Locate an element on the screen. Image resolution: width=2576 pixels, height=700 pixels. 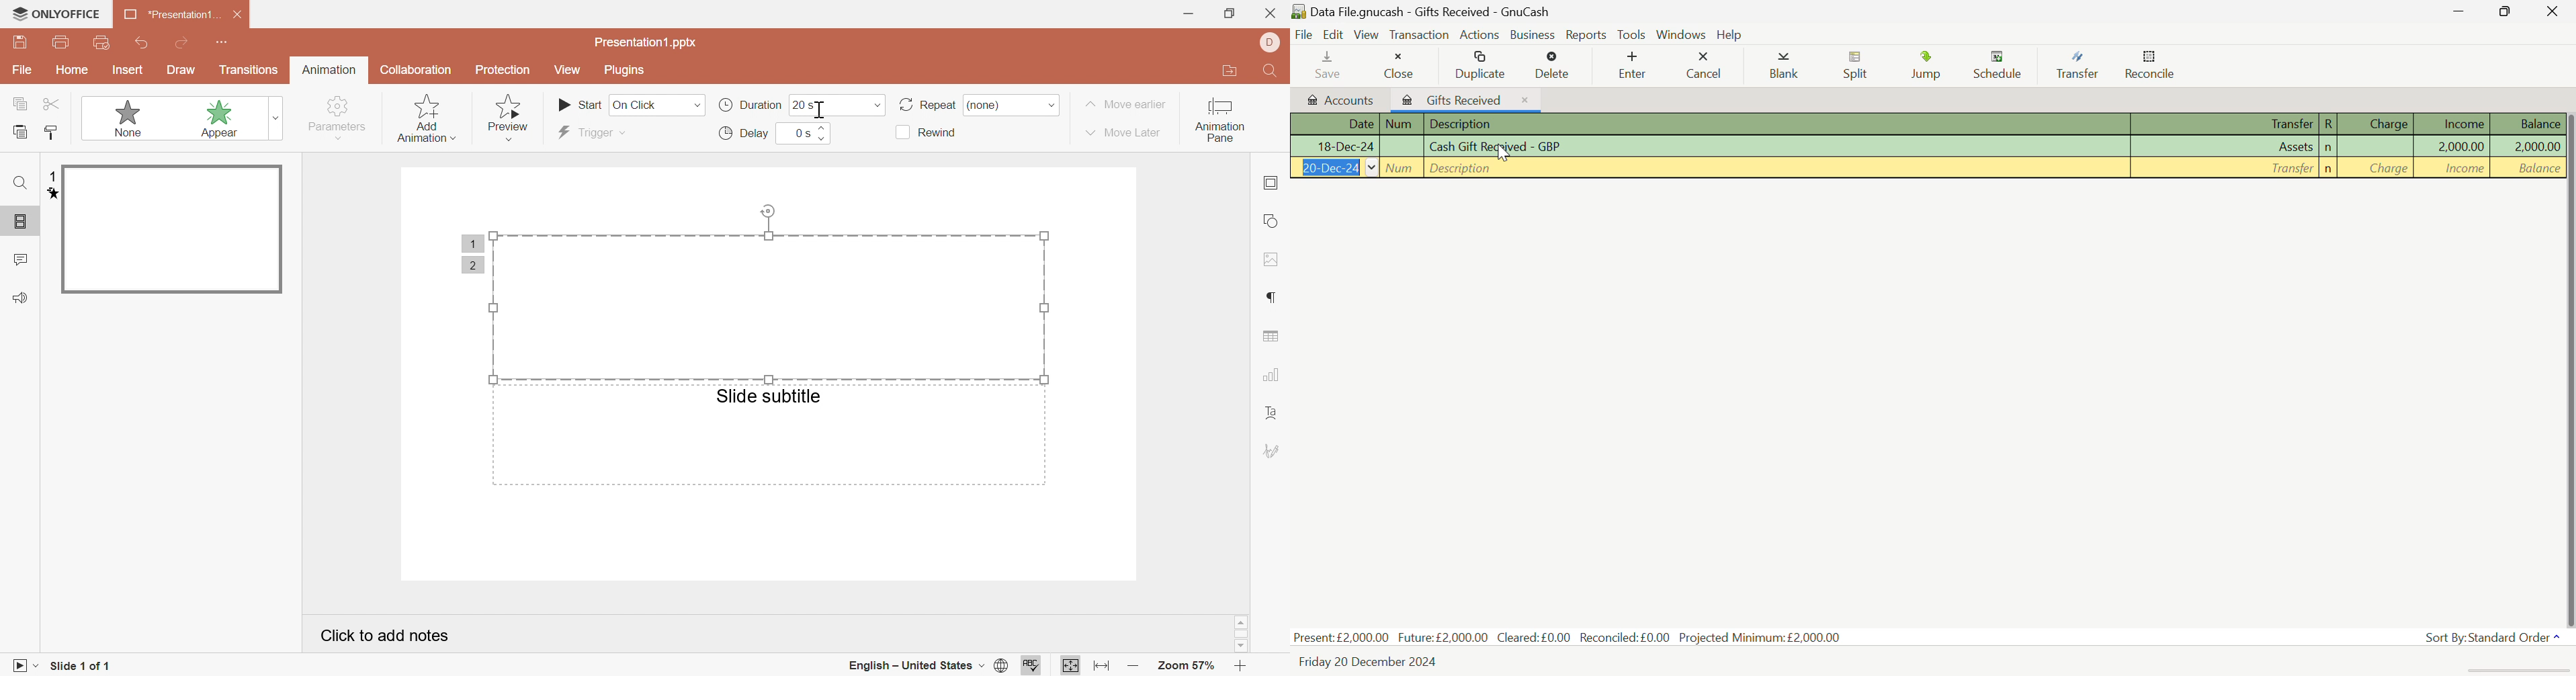
english - united states is located at coordinates (914, 667).